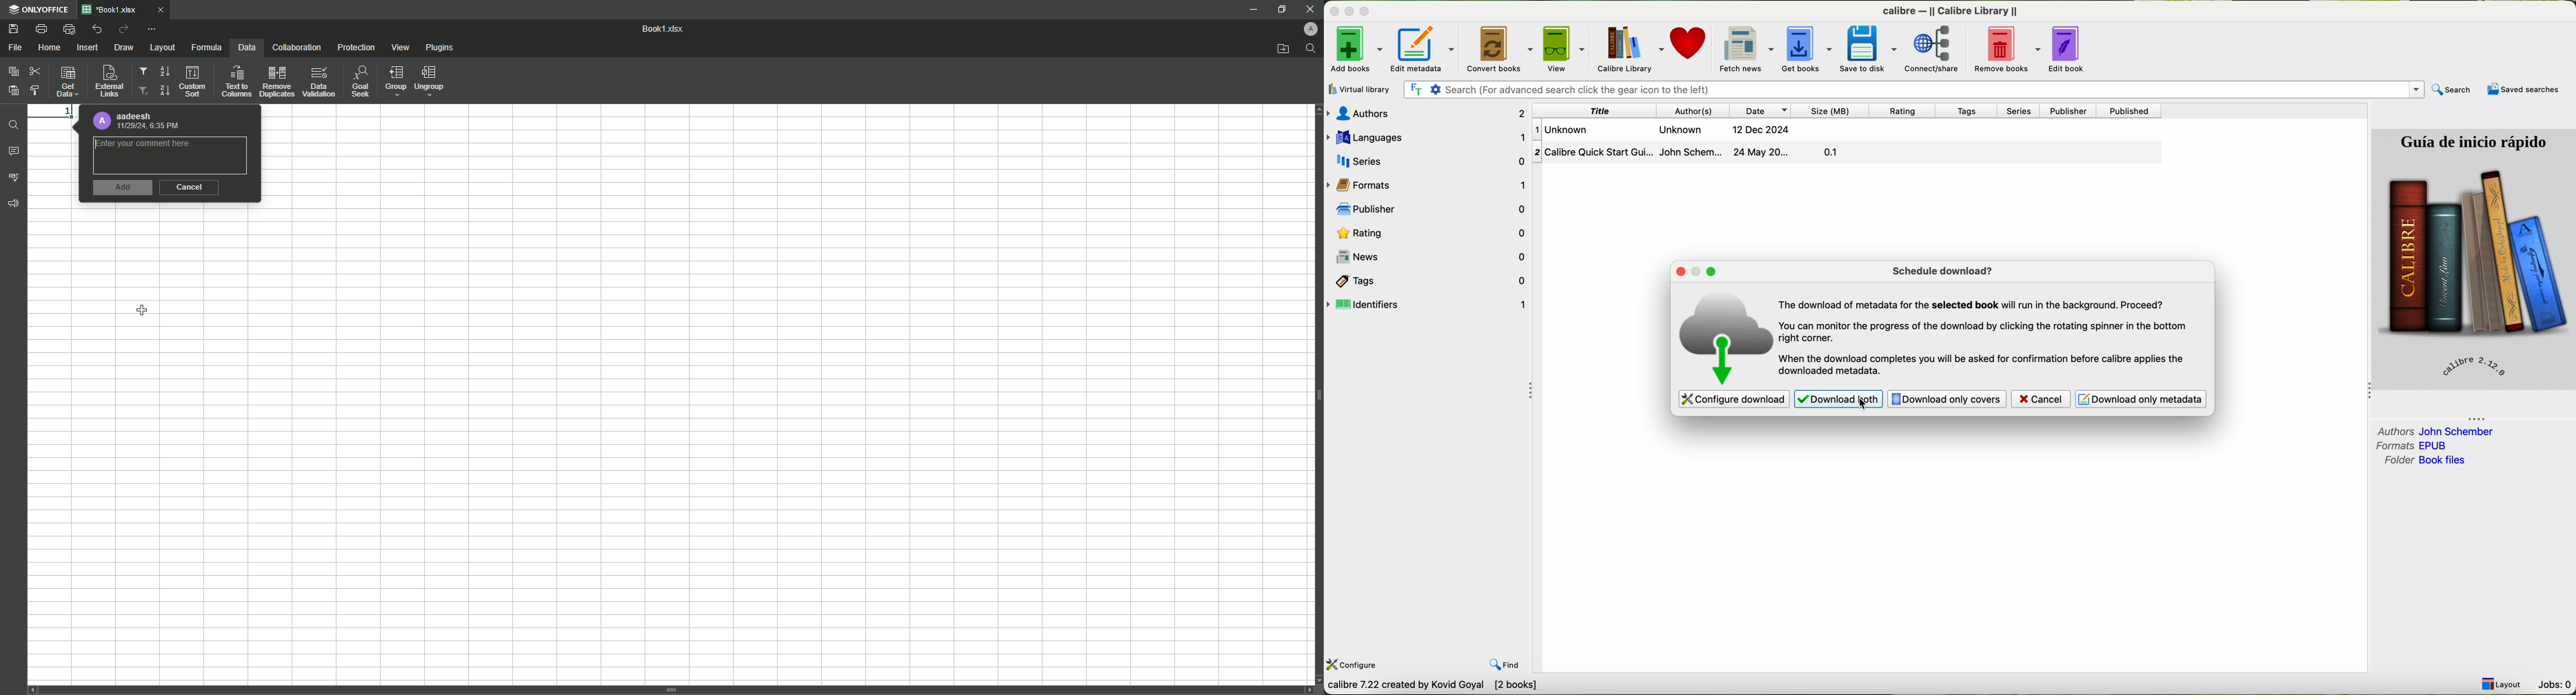  I want to click on Remove Filter, so click(144, 91).